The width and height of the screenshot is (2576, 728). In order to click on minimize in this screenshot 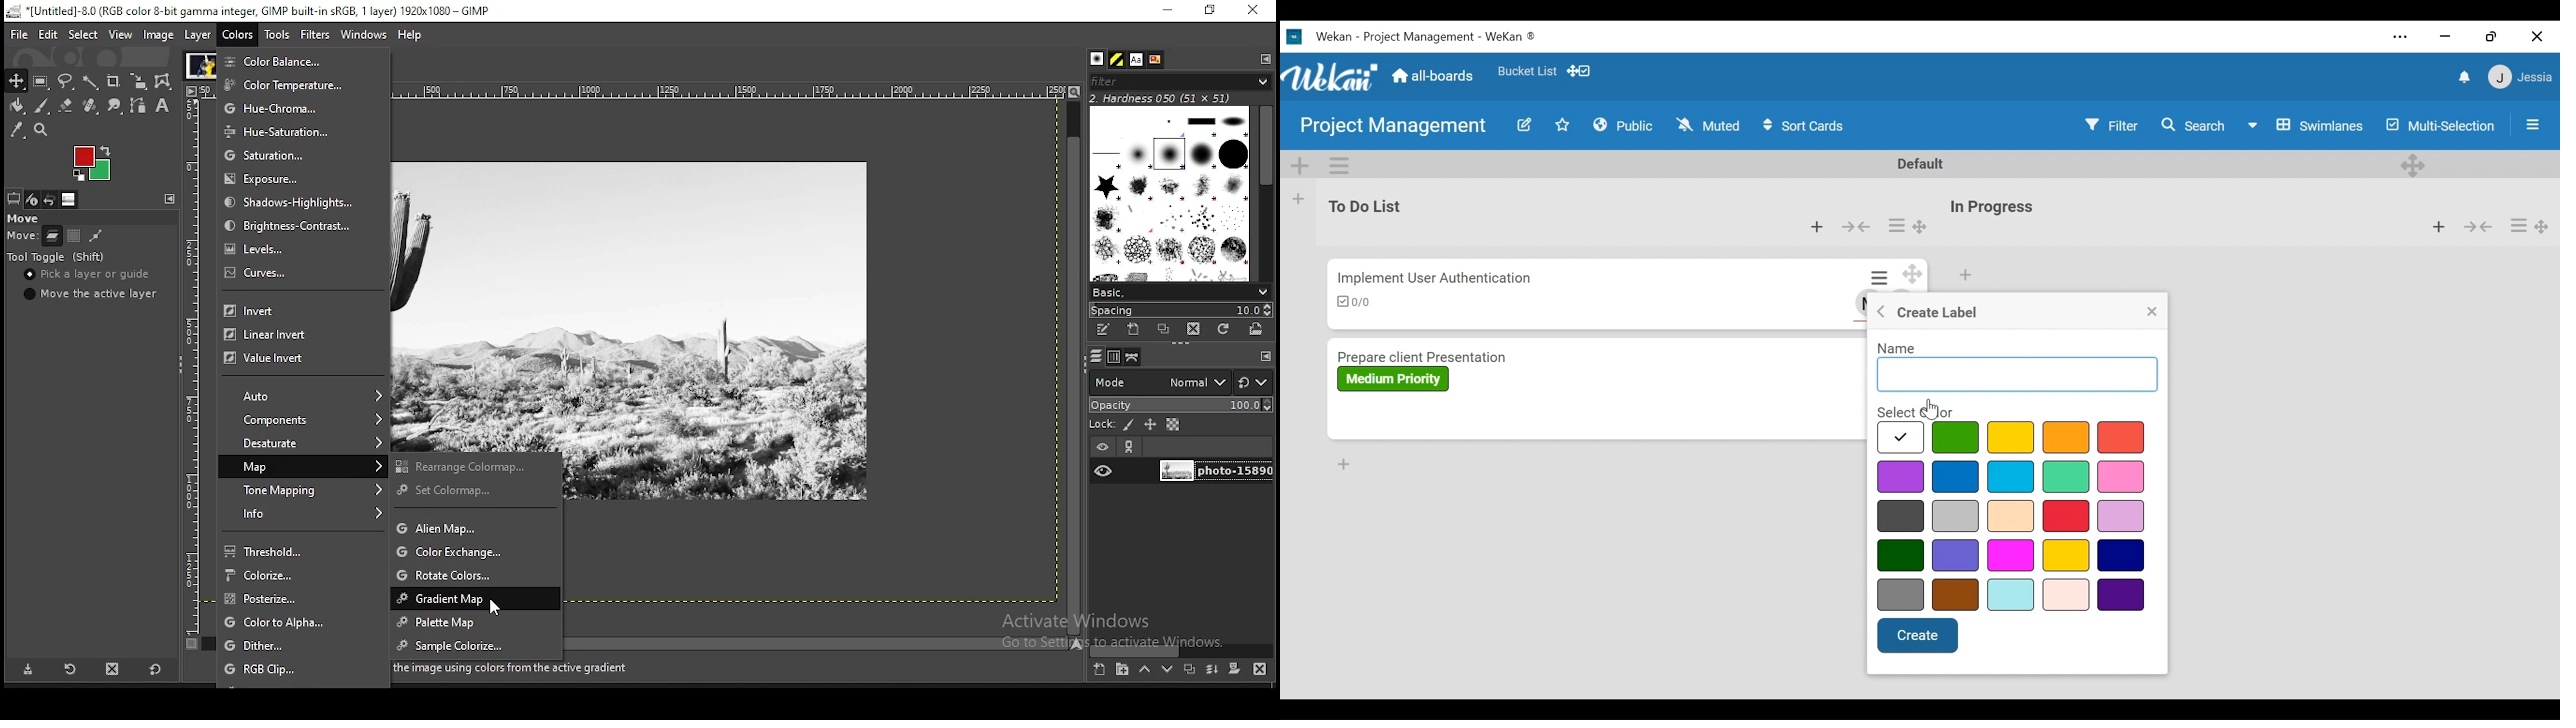, I will do `click(2443, 36)`.